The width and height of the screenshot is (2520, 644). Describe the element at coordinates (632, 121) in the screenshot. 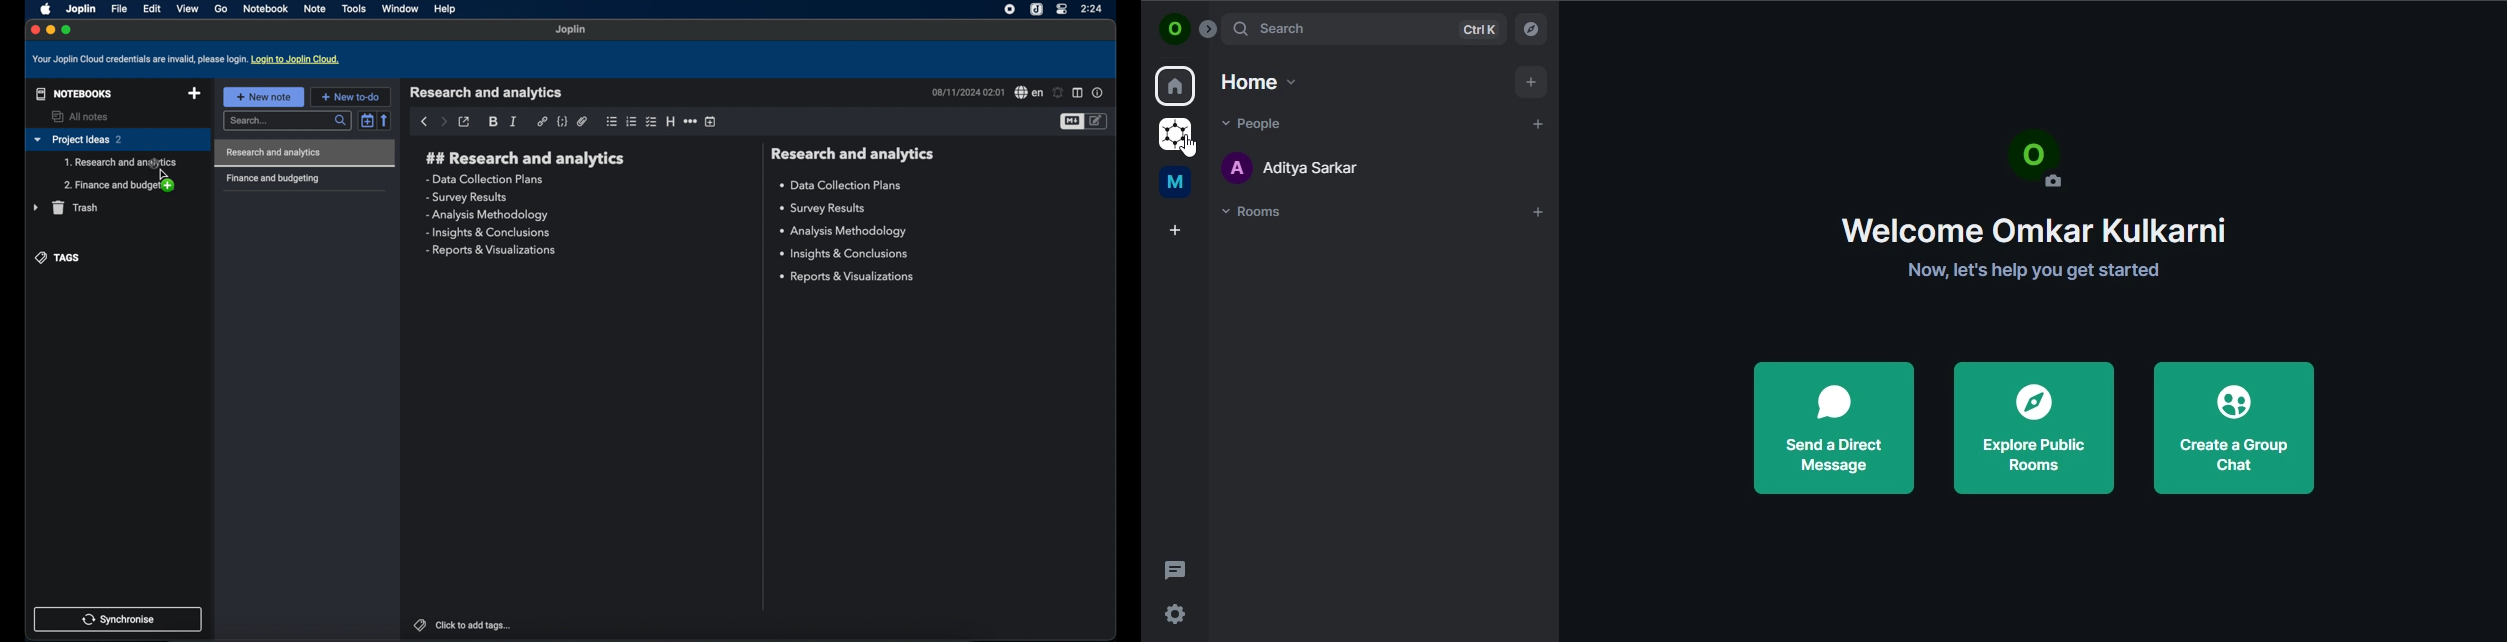

I see `numbered list` at that location.